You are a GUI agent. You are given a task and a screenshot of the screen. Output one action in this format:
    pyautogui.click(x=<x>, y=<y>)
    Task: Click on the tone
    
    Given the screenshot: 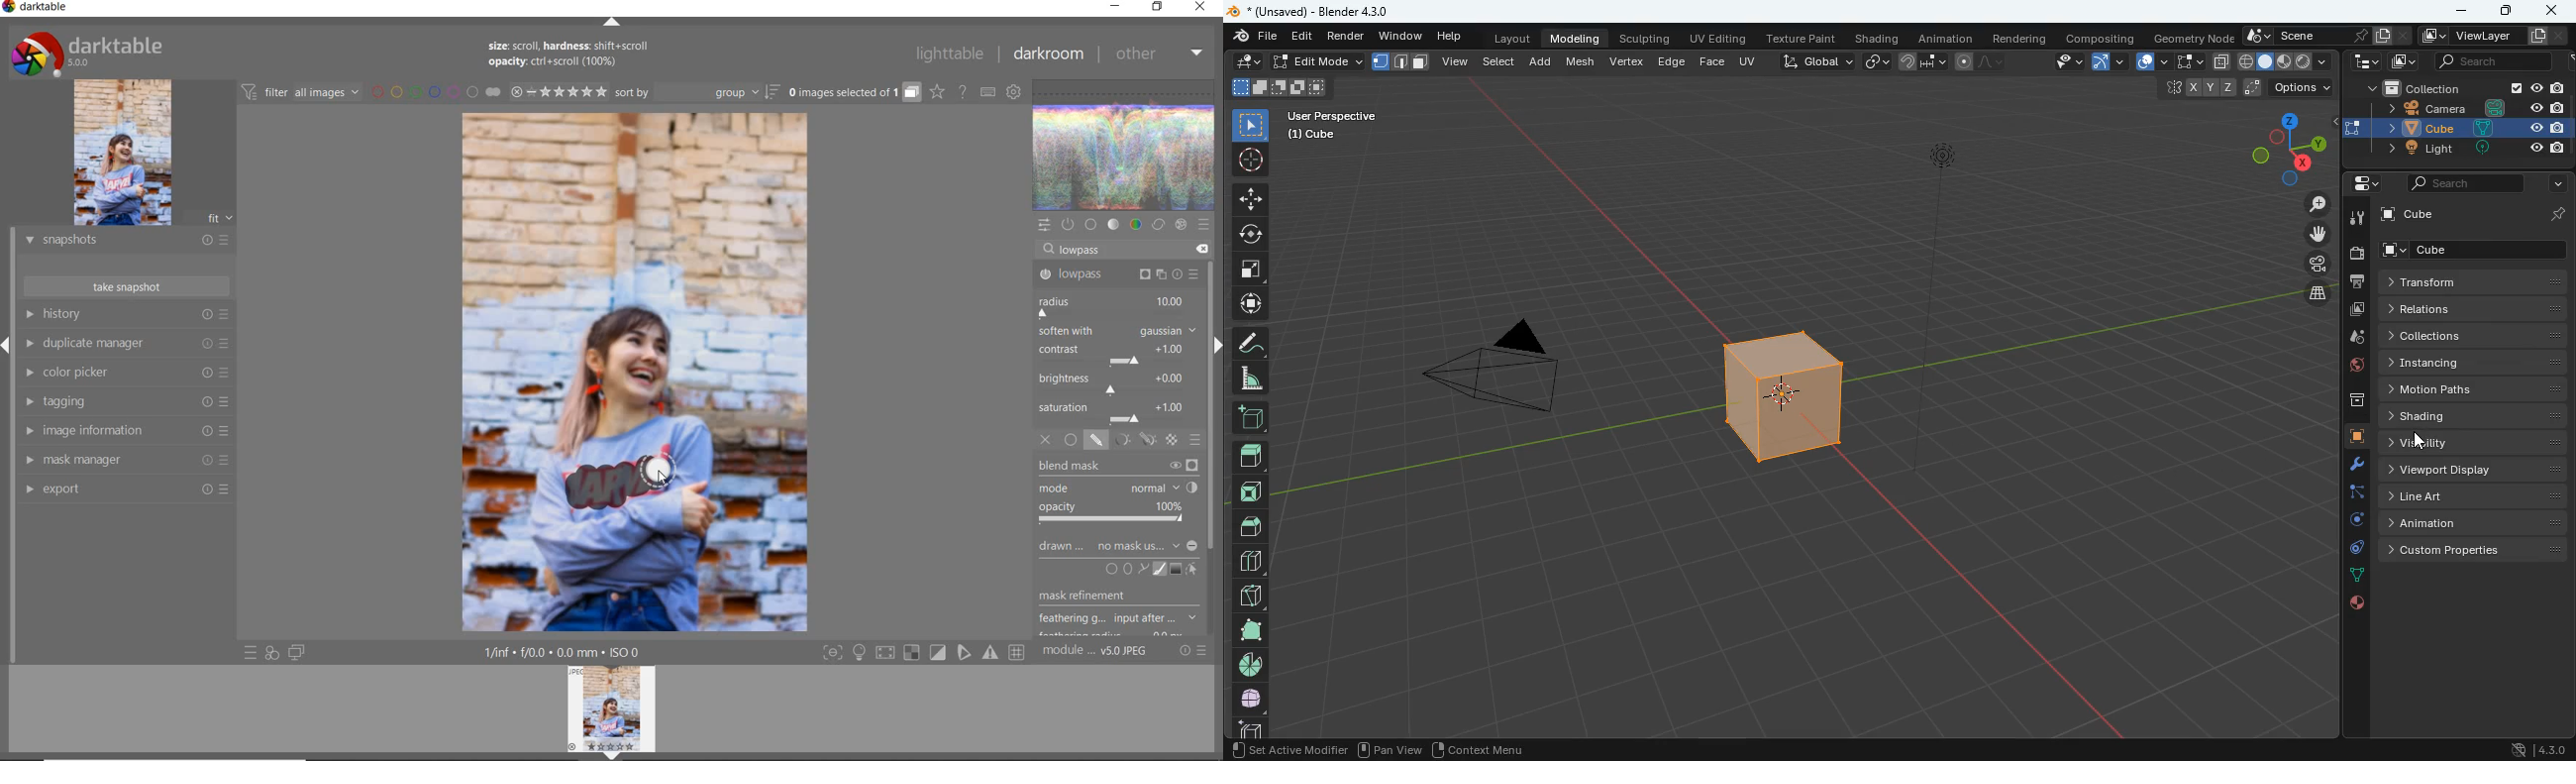 What is the action you would take?
    pyautogui.click(x=1115, y=225)
    